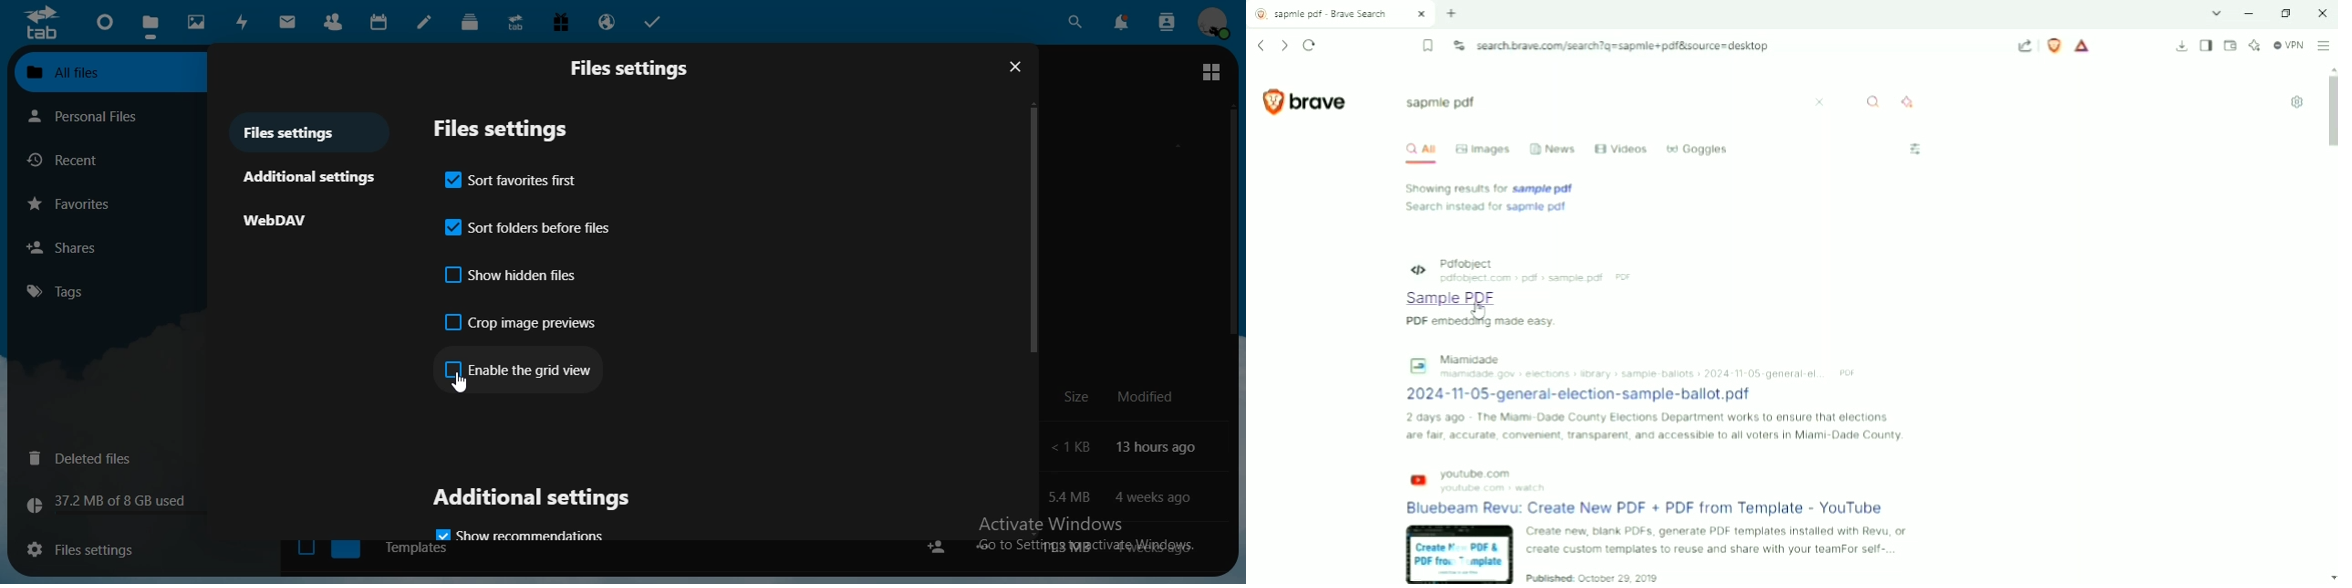 Image resolution: width=2352 pixels, height=588 pixels. I want to click on tags, so click(53, 292).